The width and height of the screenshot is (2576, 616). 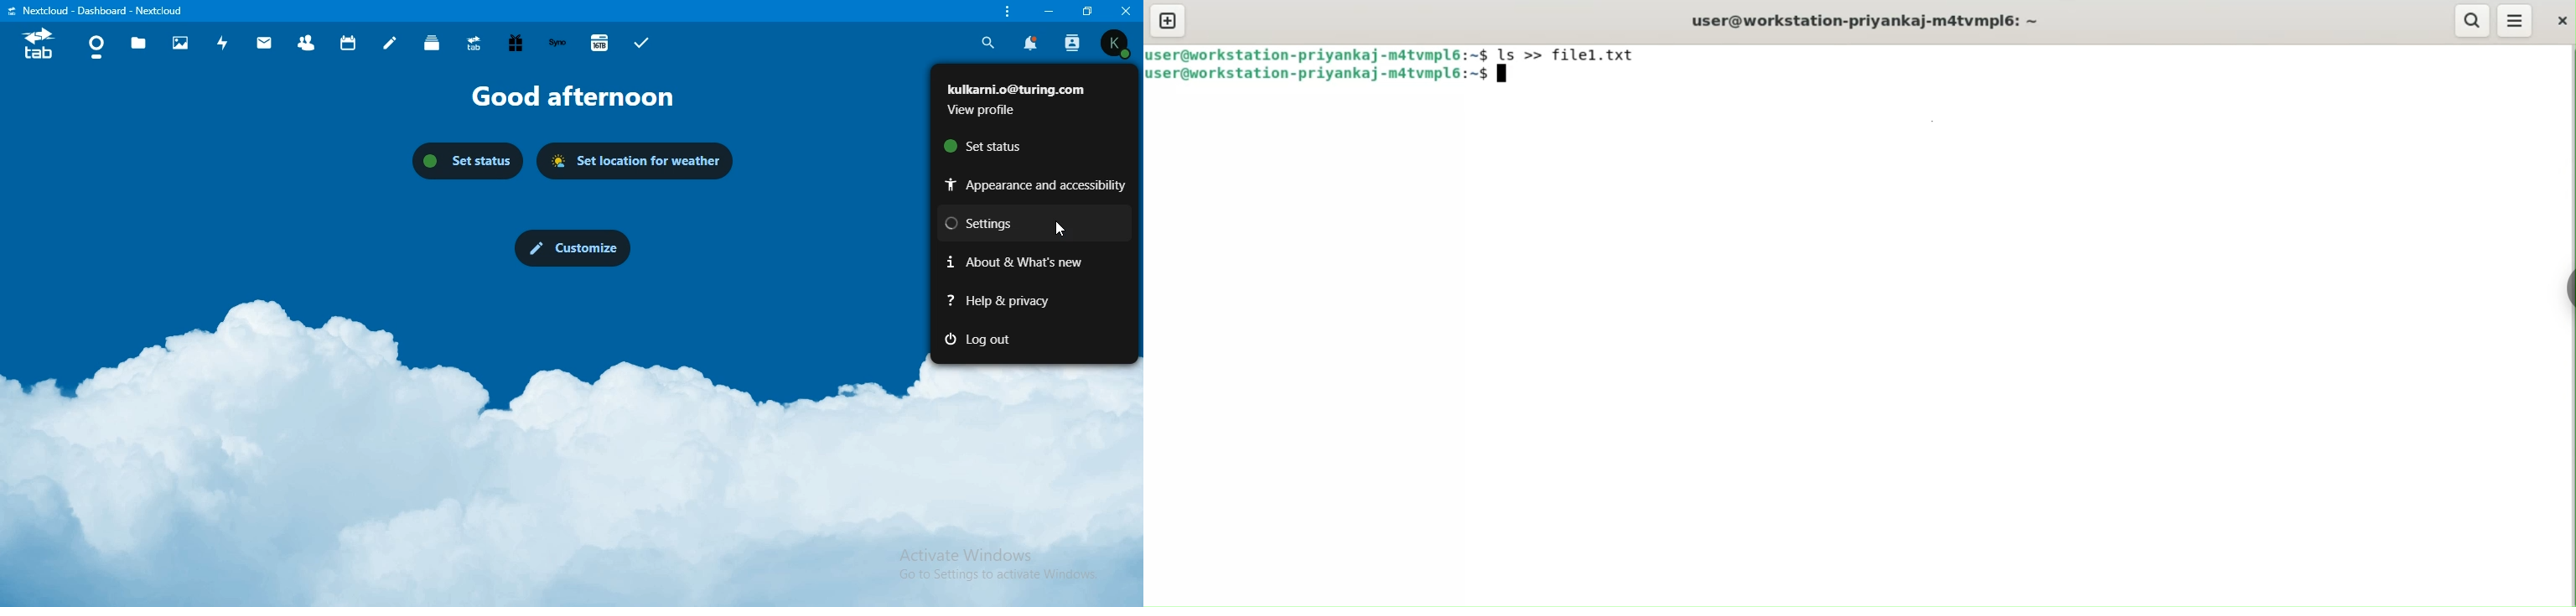 What do you see at coordinates (1074, 43) in the screenshot?
I see `search contact` at bounding box center [1074, 43].